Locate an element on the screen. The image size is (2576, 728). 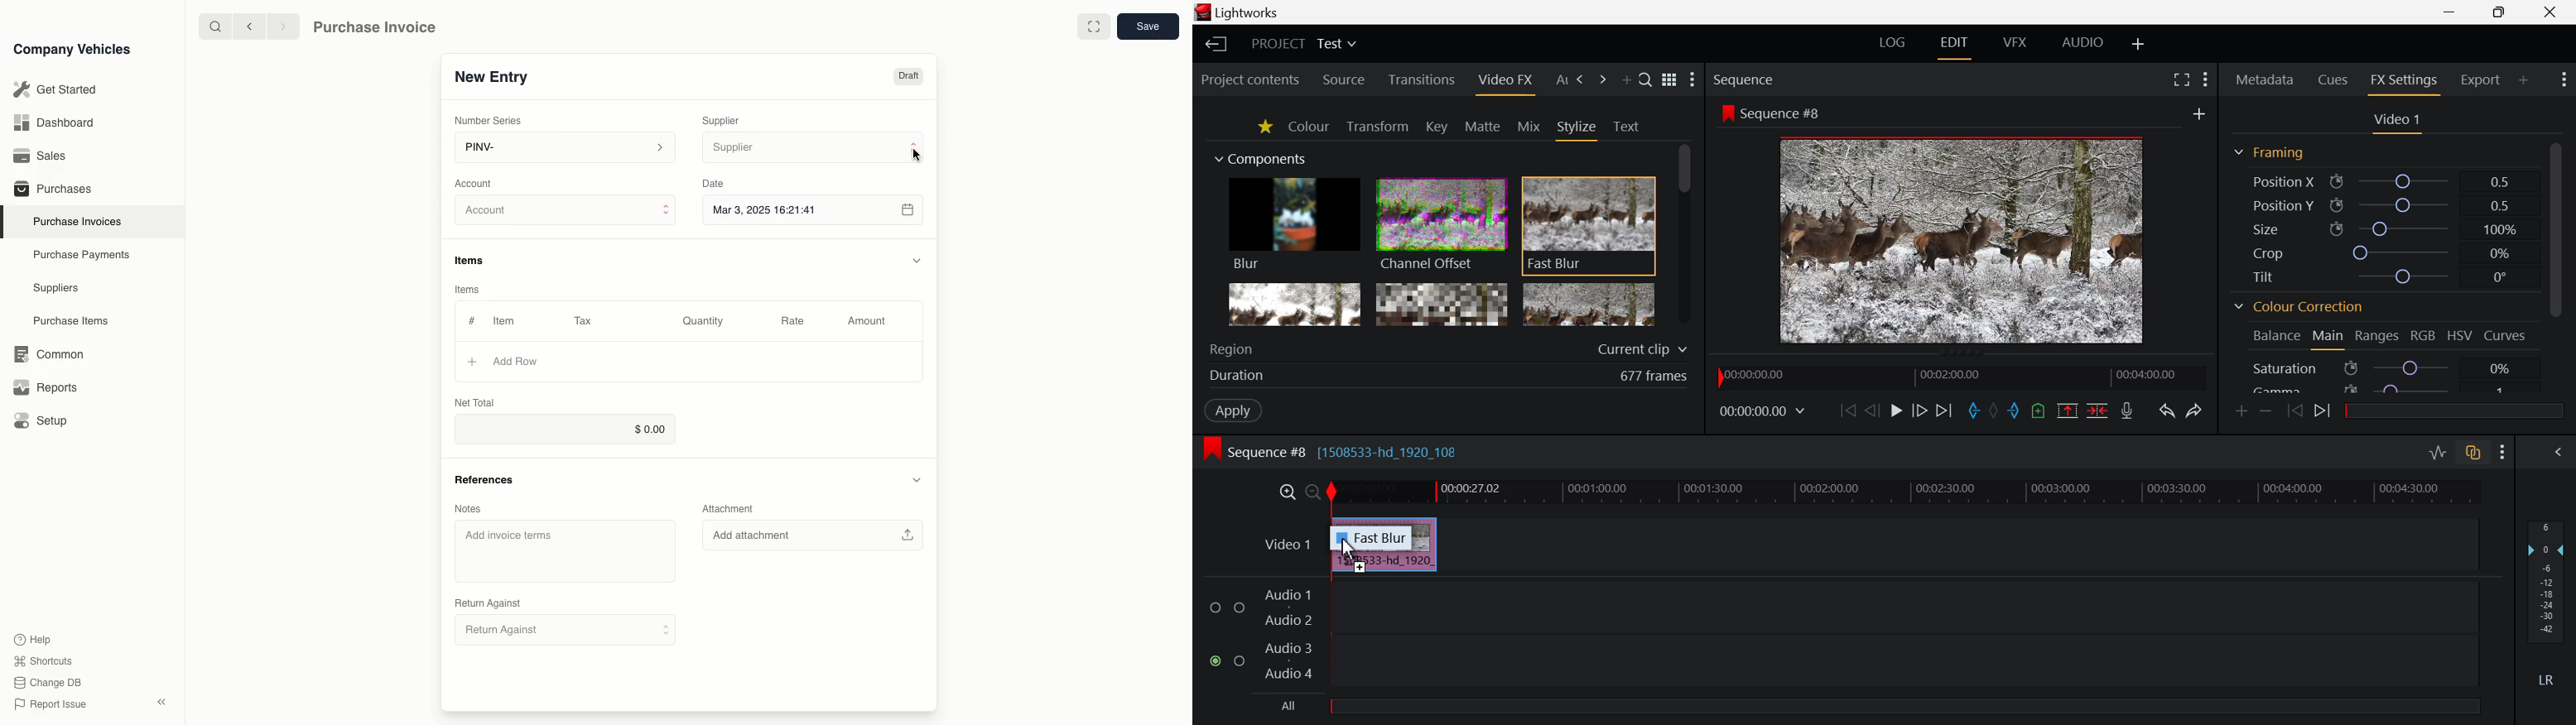
Saturation is located at coordinates (2385, 369).